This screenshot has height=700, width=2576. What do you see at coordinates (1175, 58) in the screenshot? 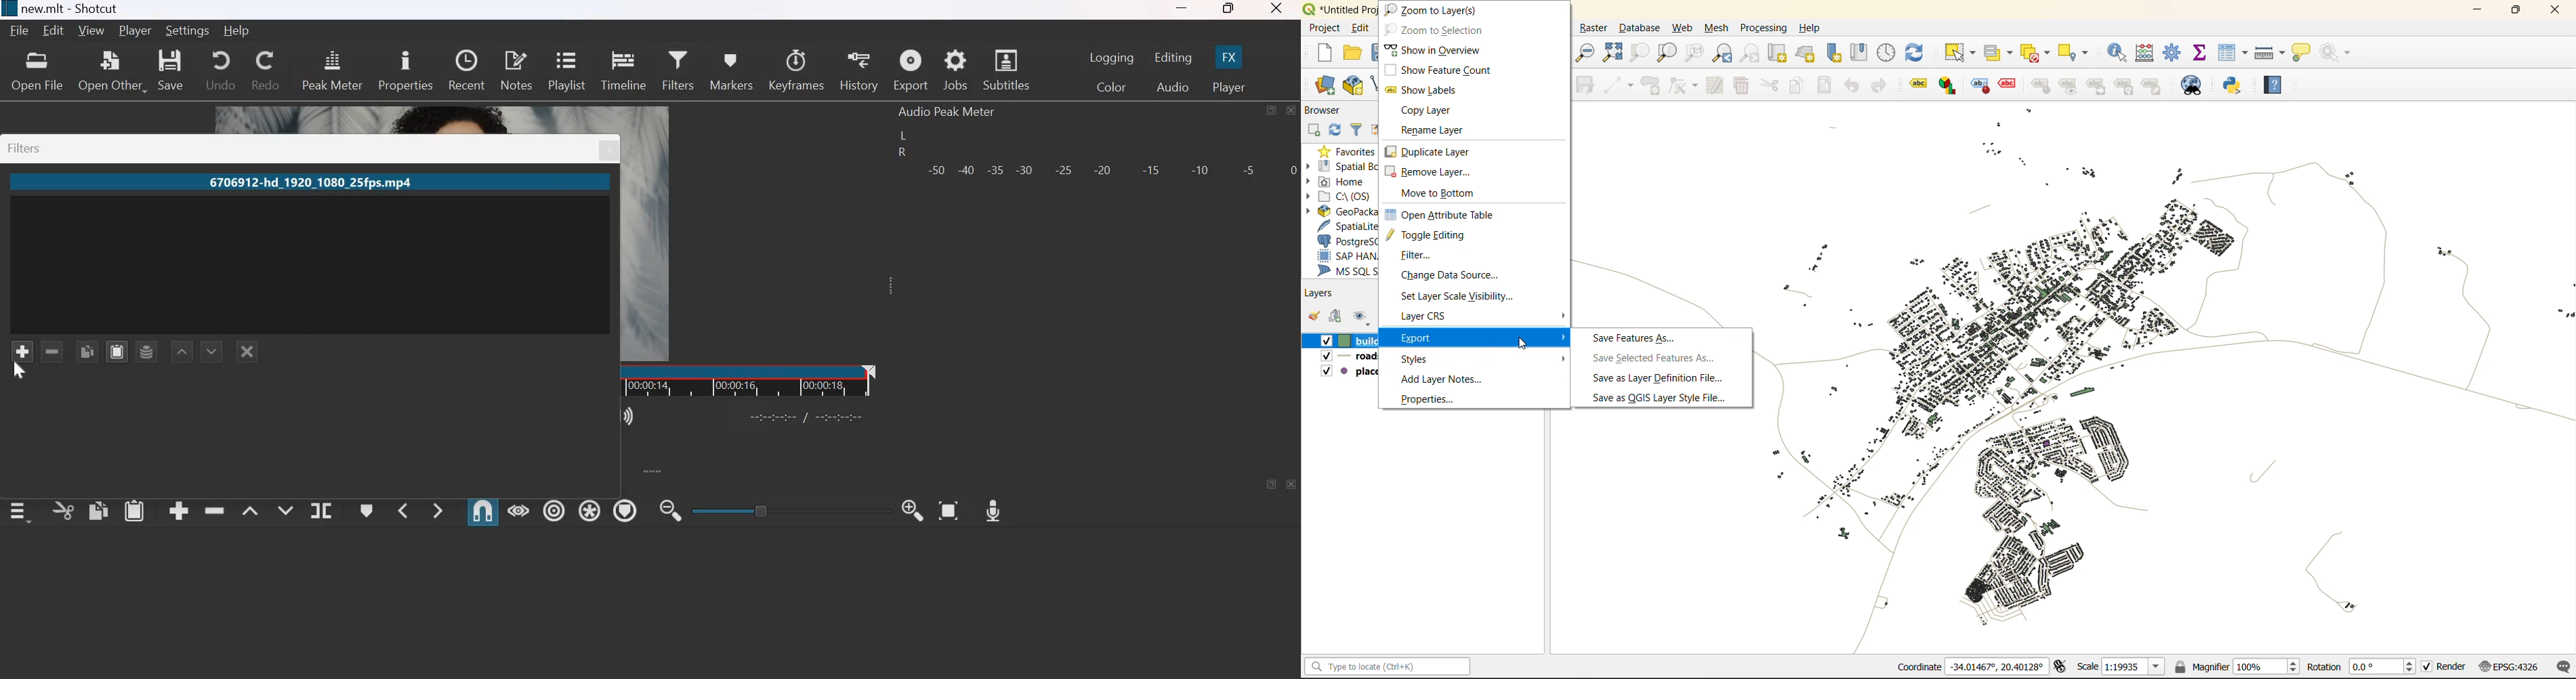
I see `Editing` at bounding box center [1175, 58].